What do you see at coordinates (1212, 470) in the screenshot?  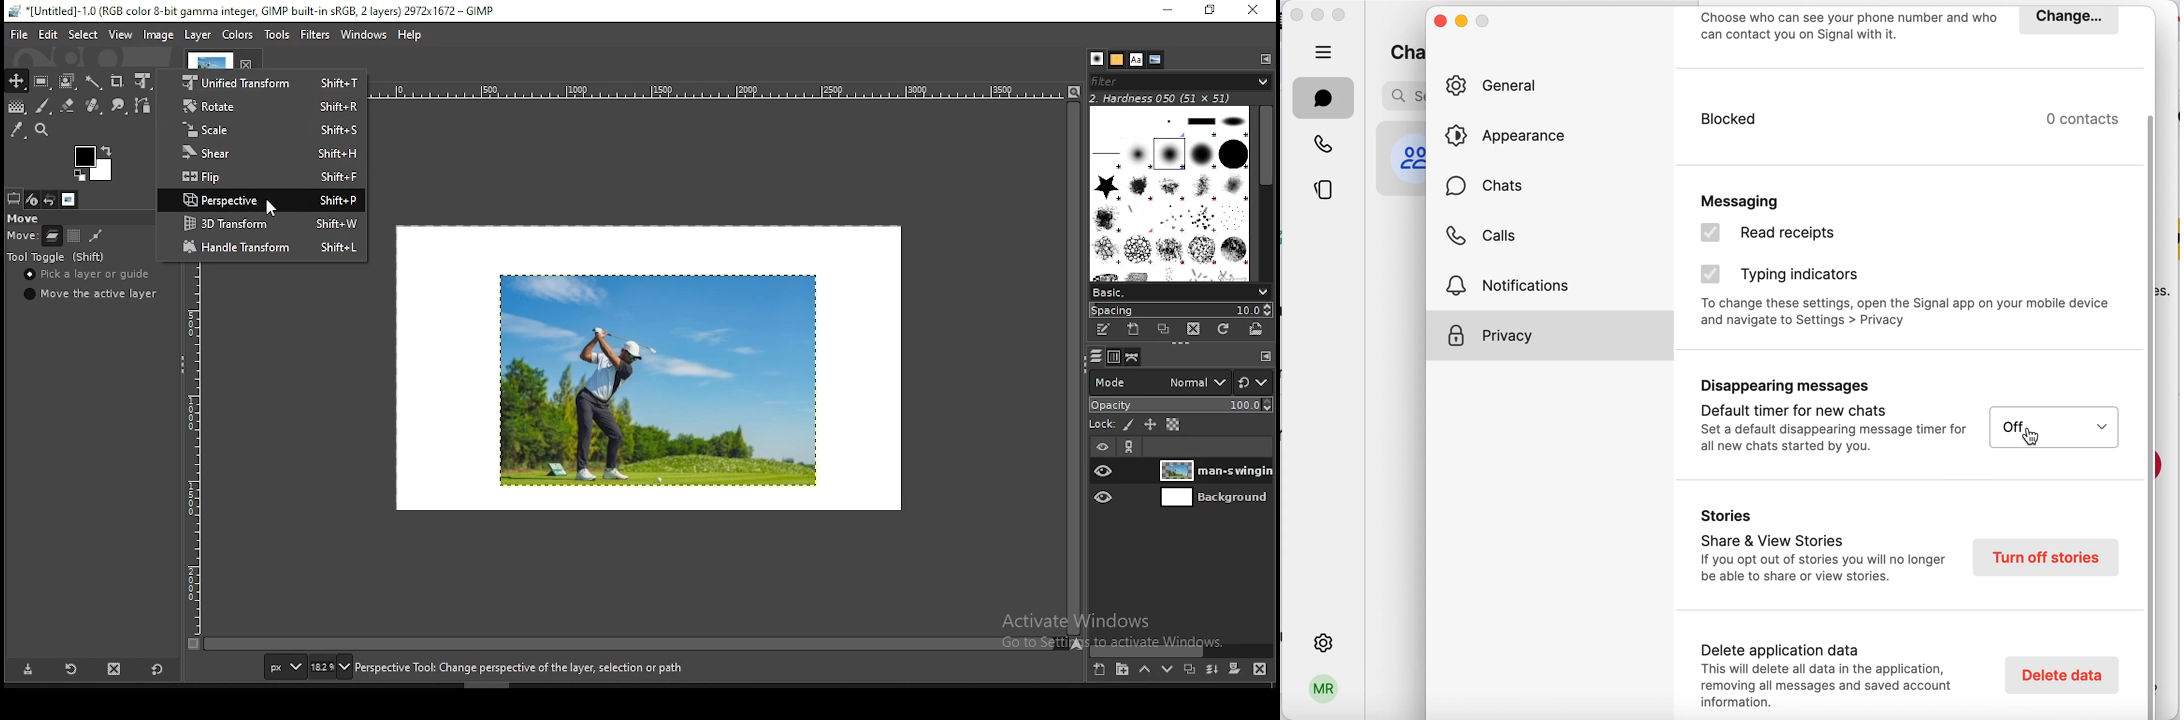 I see `layer ` at bounding box center [1212, 470].